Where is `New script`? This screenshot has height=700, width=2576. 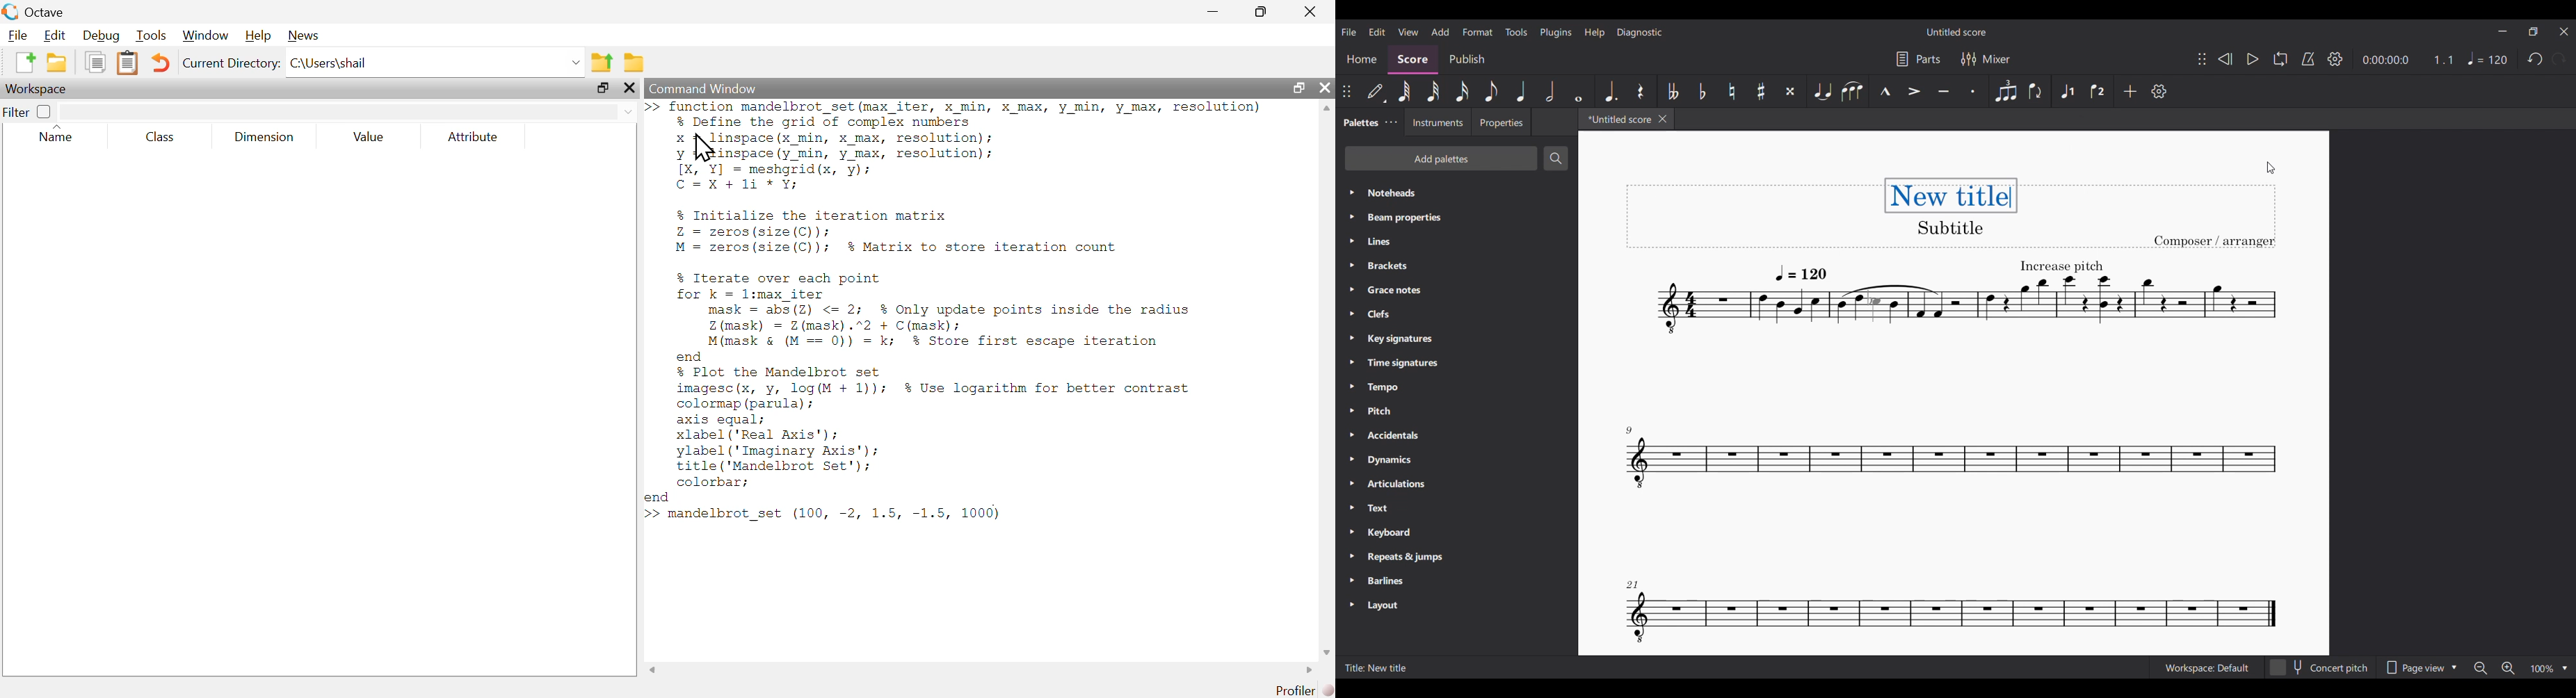
New script is located at coordinates (24, 63).